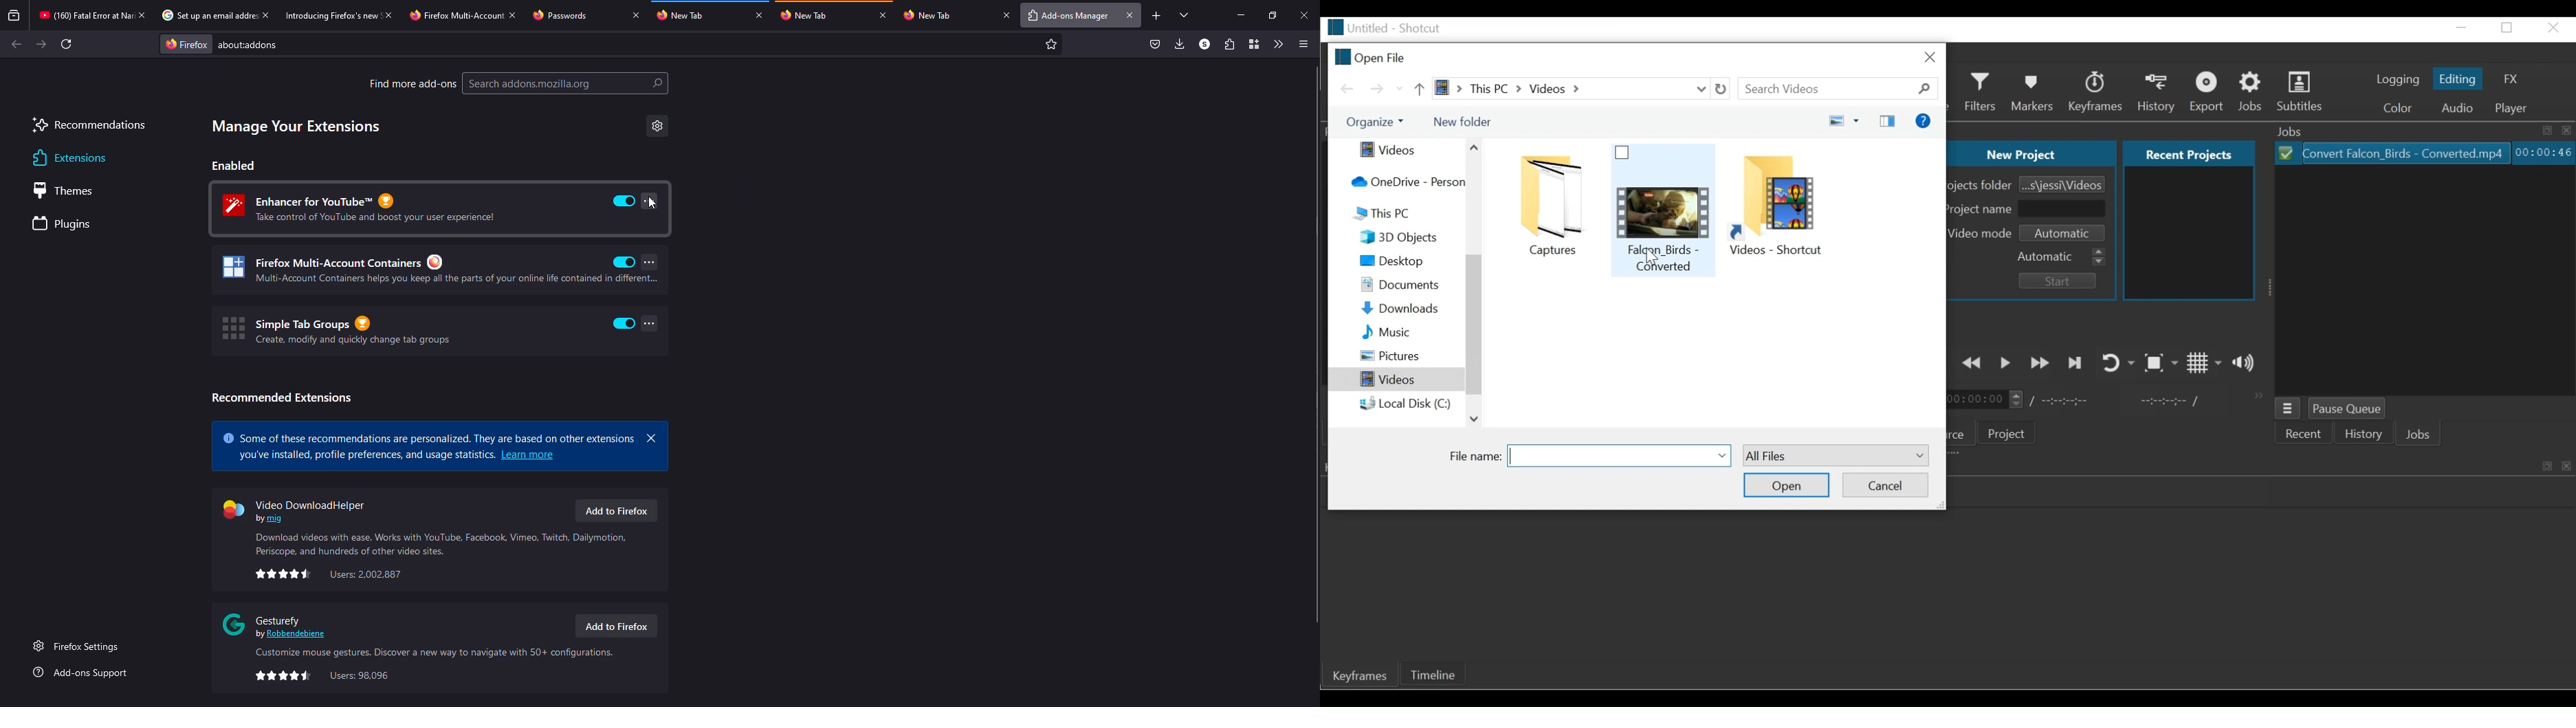 The width and height of the screenshot is (2576, 728). I want to click on Star rating, so click(284, 574).